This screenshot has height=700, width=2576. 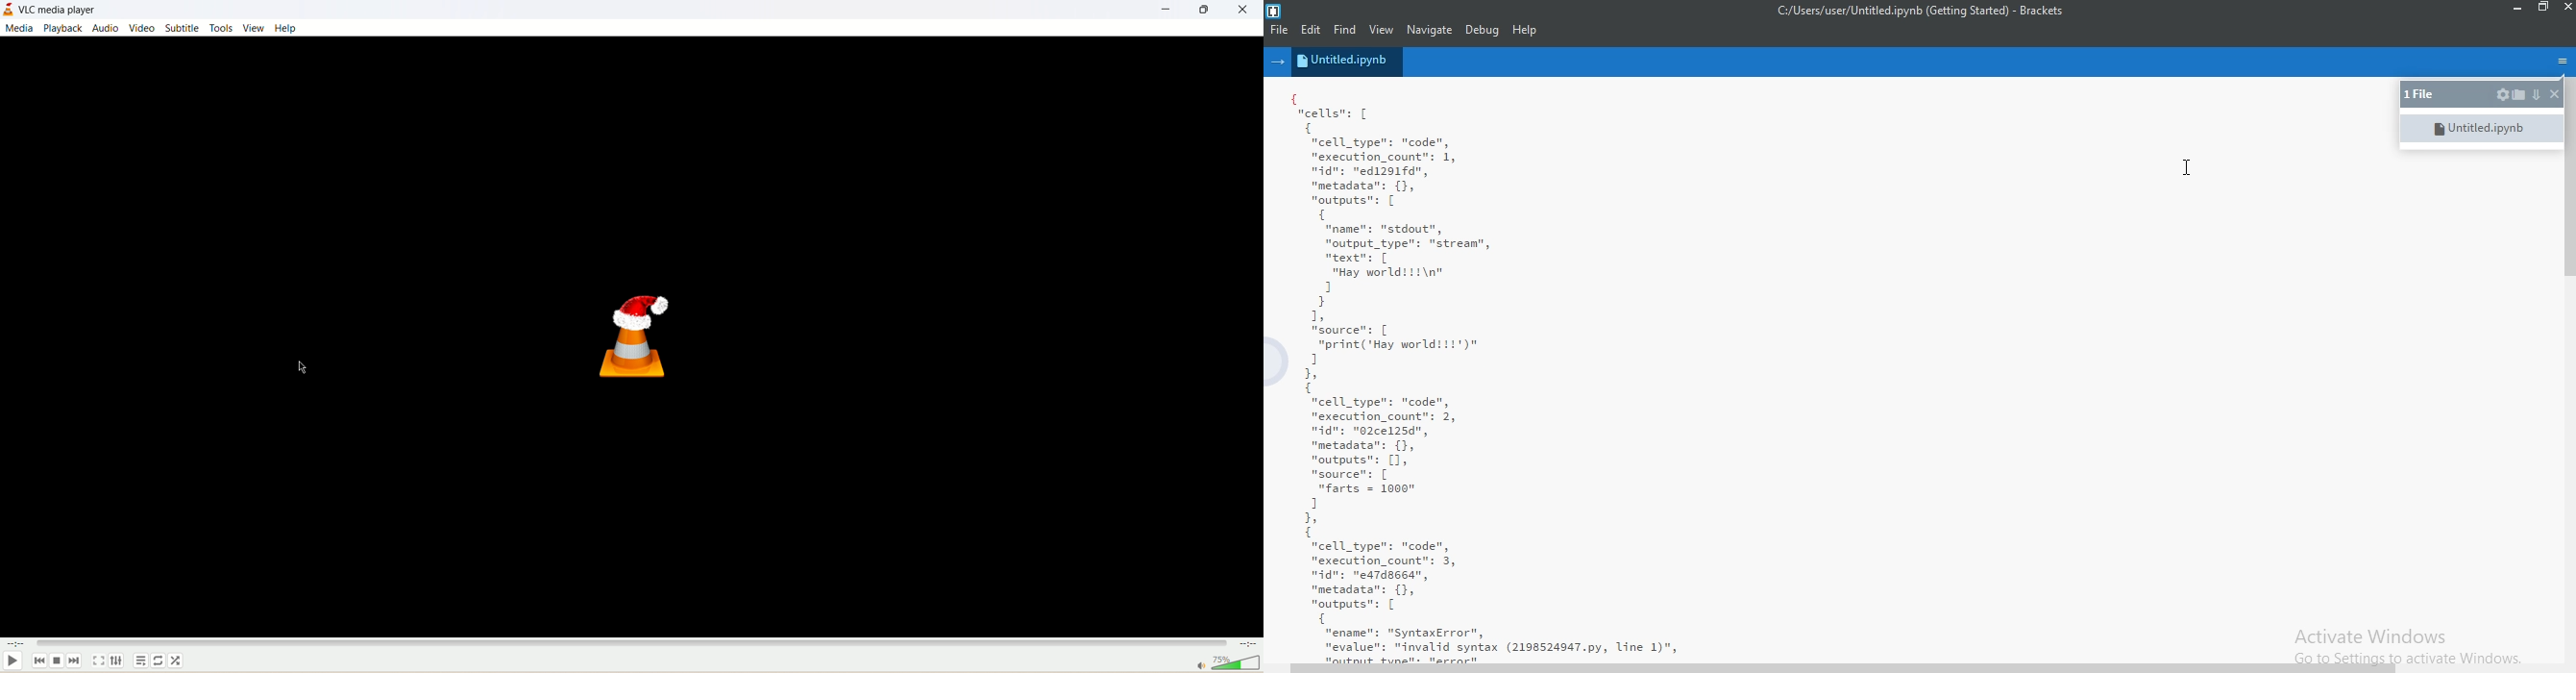 What do you see at coordinates (182, 26) in the screenshot?
I see `subtitle` at bounding box center [182, 26].